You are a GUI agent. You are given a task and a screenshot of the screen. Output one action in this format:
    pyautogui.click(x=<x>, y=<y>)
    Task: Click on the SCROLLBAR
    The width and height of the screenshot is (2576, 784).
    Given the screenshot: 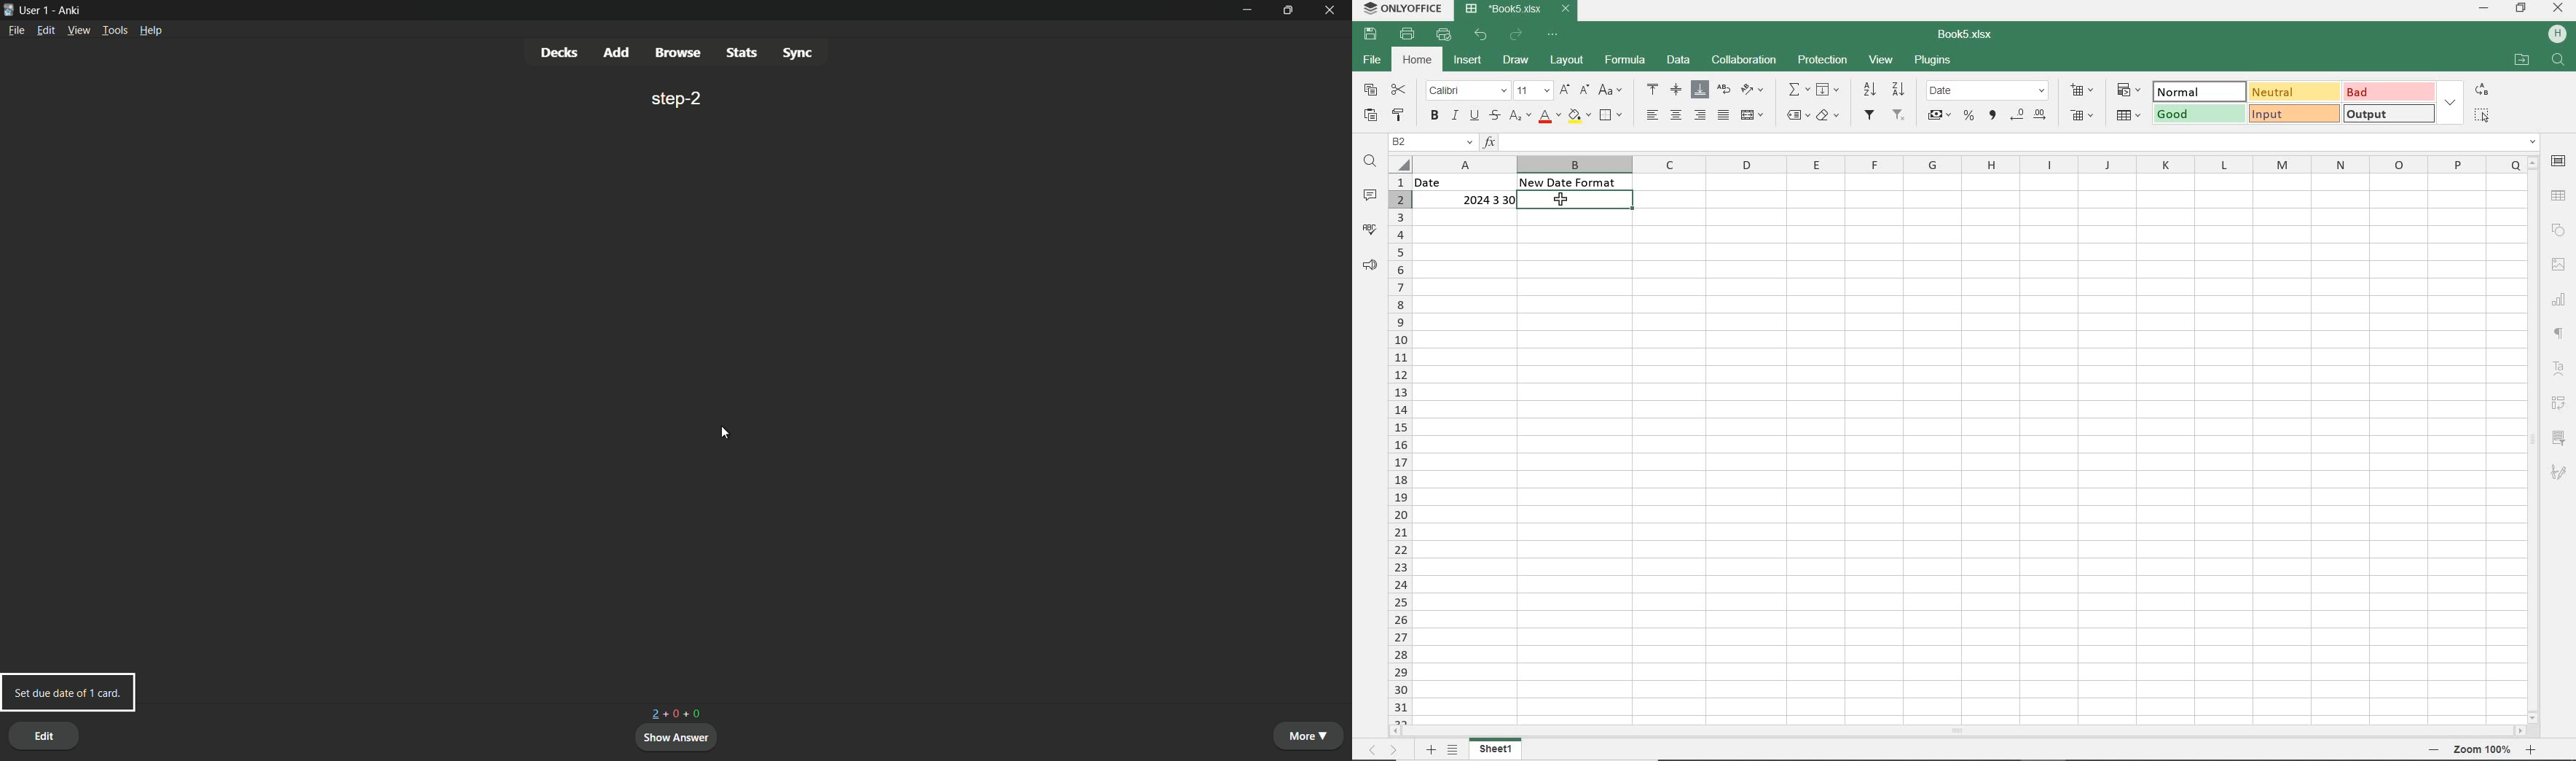 What is the action you would take?
    pyautogui.click(x=1957, y=730)
    